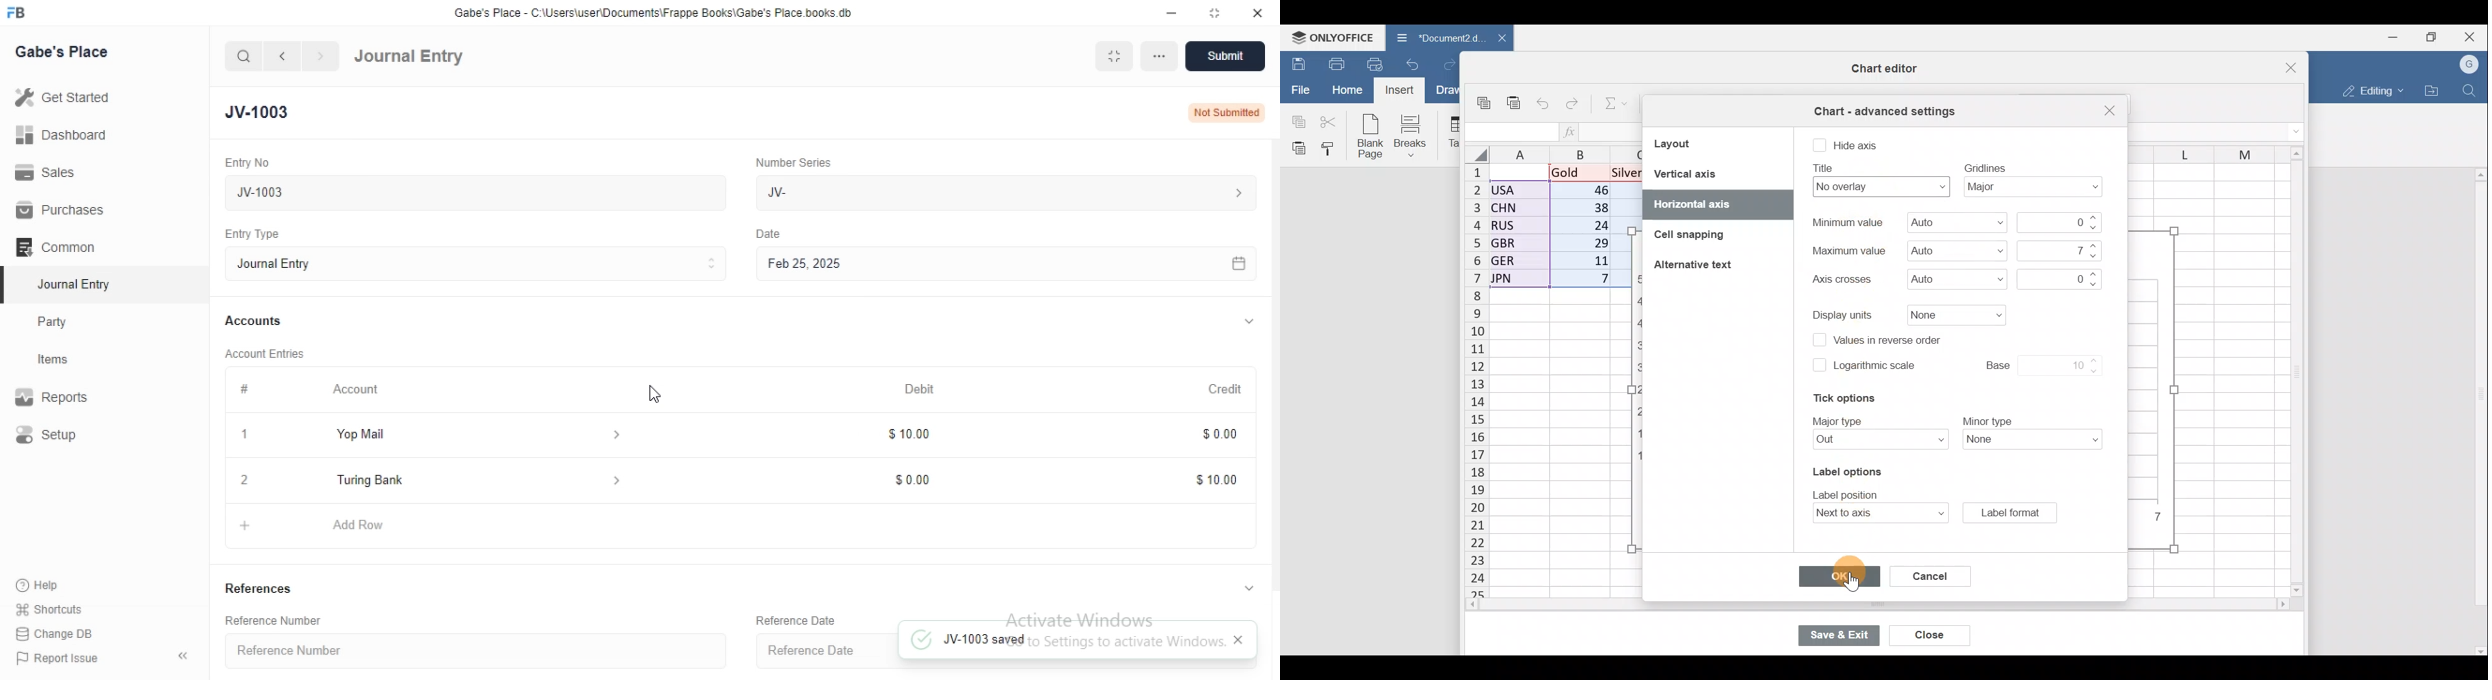 The height and width of the screenshot is (700, 2492). What do you see at coordinates (72, 361) in the screenshot?
I see `Items` at bounding box center [72, 361].